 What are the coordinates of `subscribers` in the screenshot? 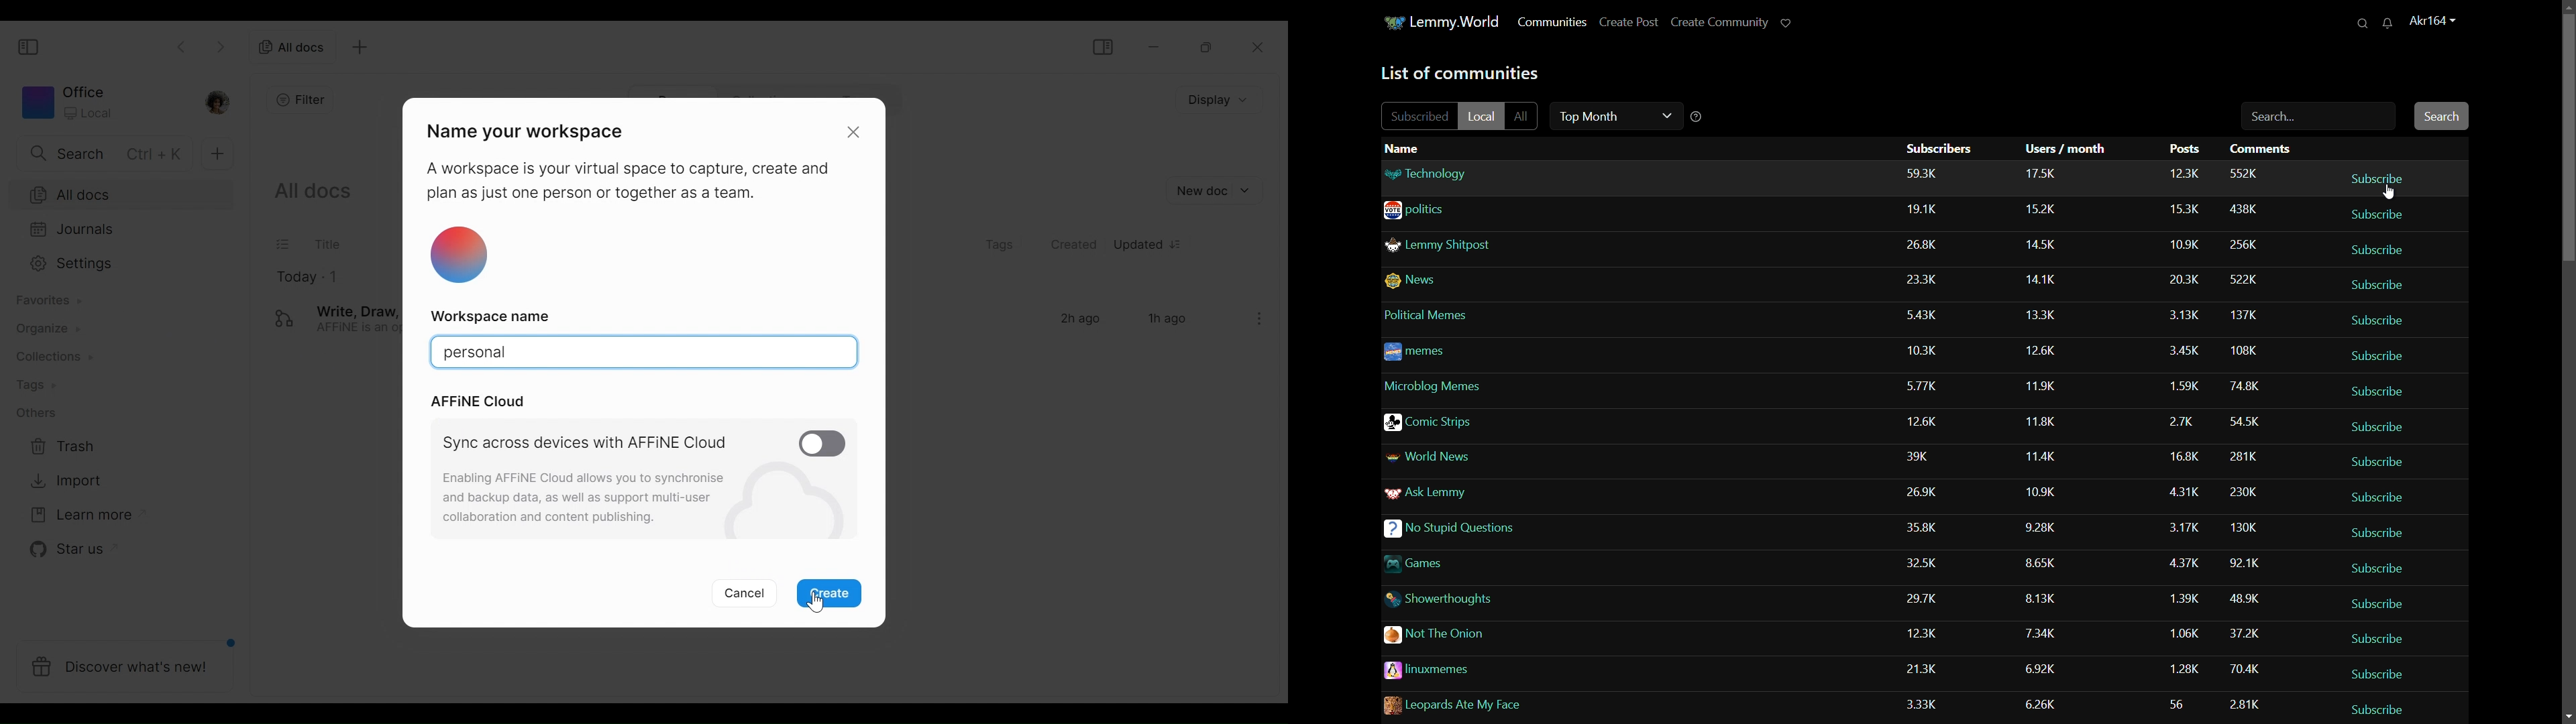 It's located at (1927, 280).